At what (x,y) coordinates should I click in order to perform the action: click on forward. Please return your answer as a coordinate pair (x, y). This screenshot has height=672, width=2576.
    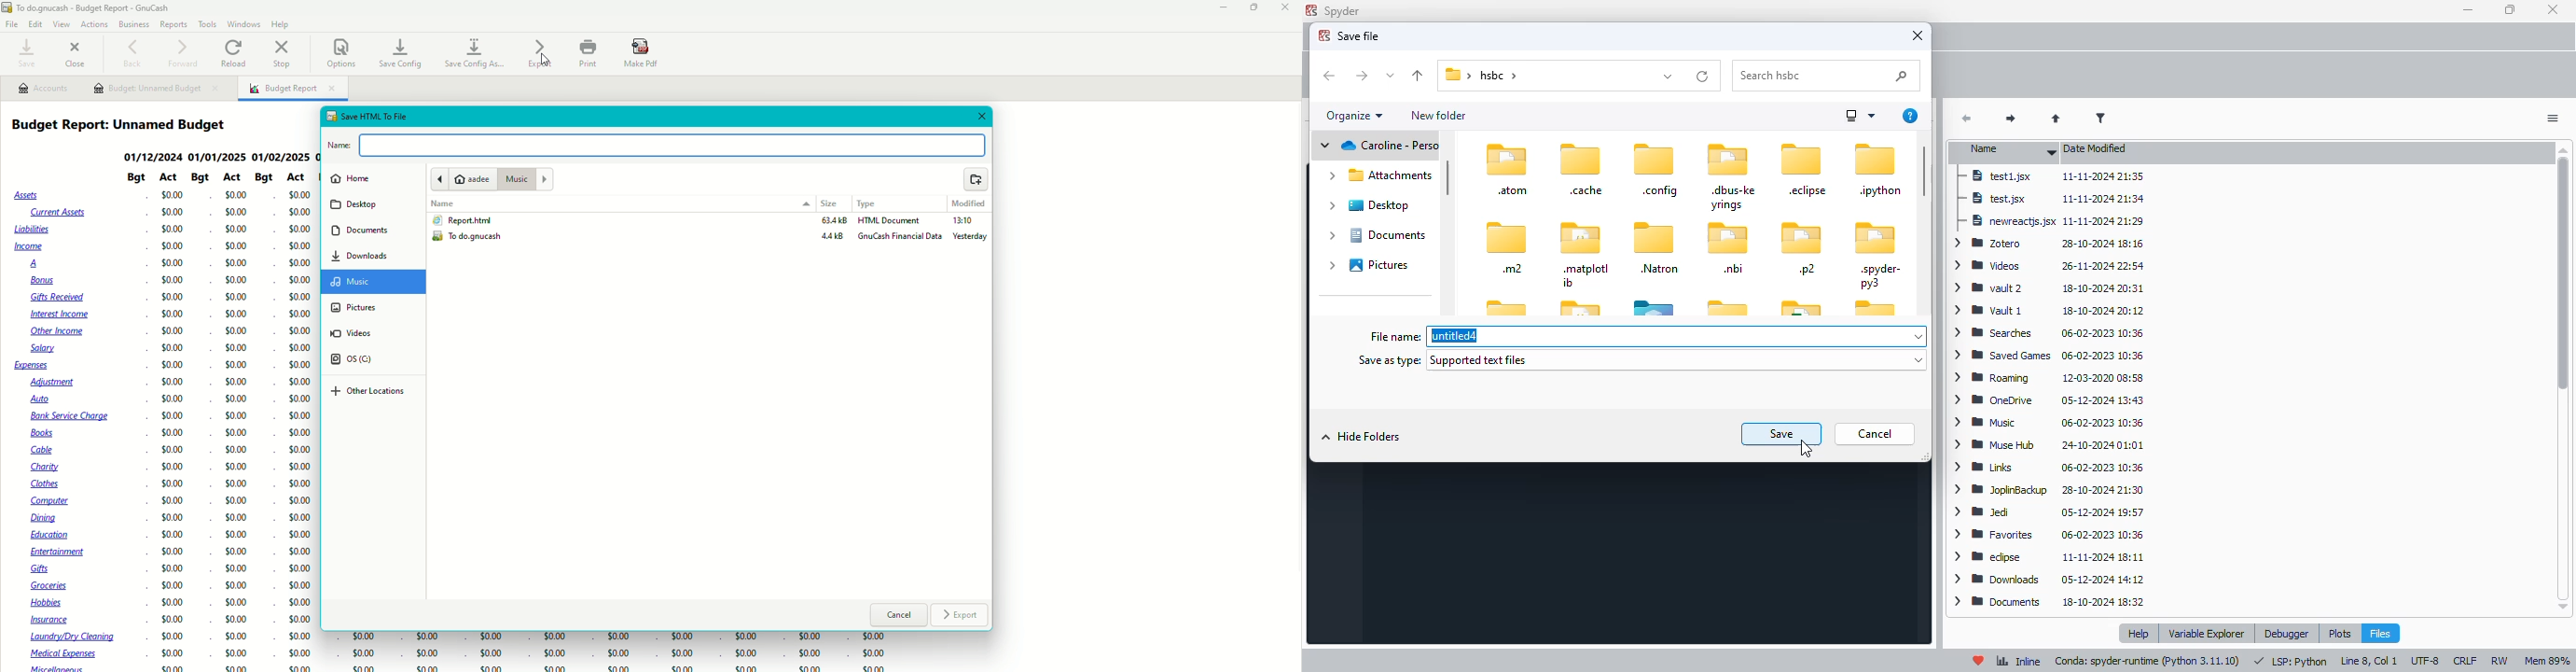
    Looking at the image, I should click on (1363, 76).